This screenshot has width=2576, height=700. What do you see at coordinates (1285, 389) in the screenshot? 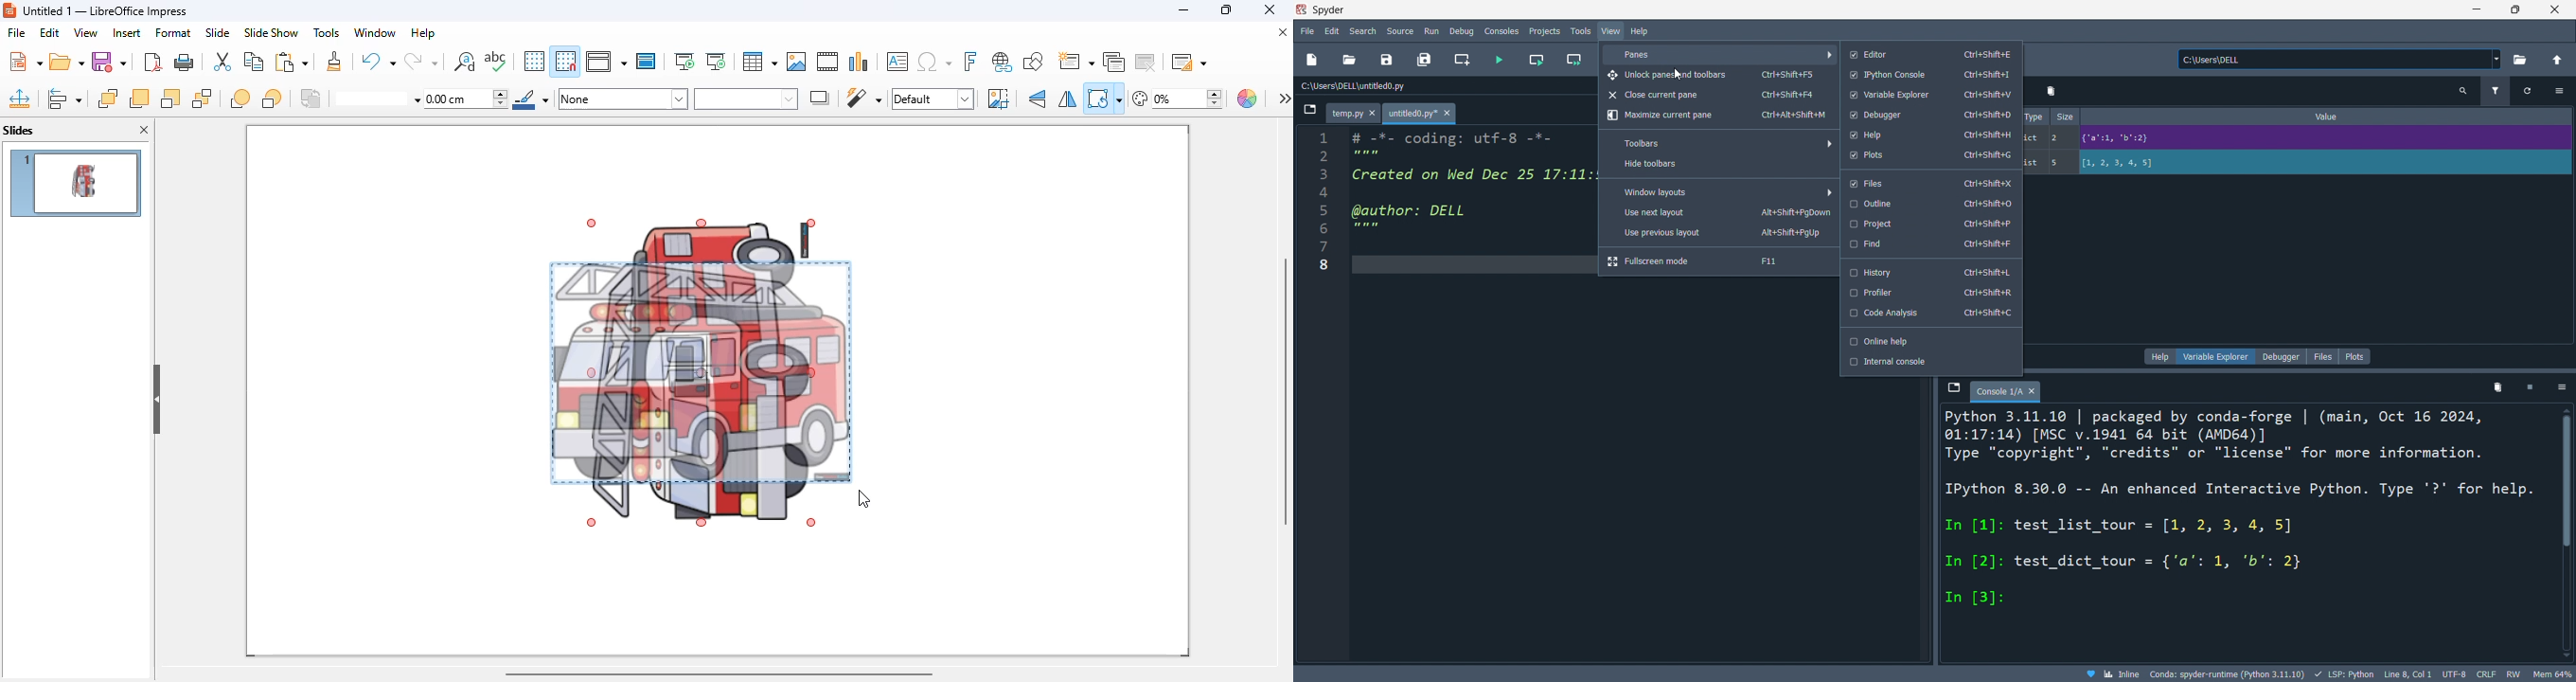
I see `vertical scroll bar` at bounding box center [1285, 389].